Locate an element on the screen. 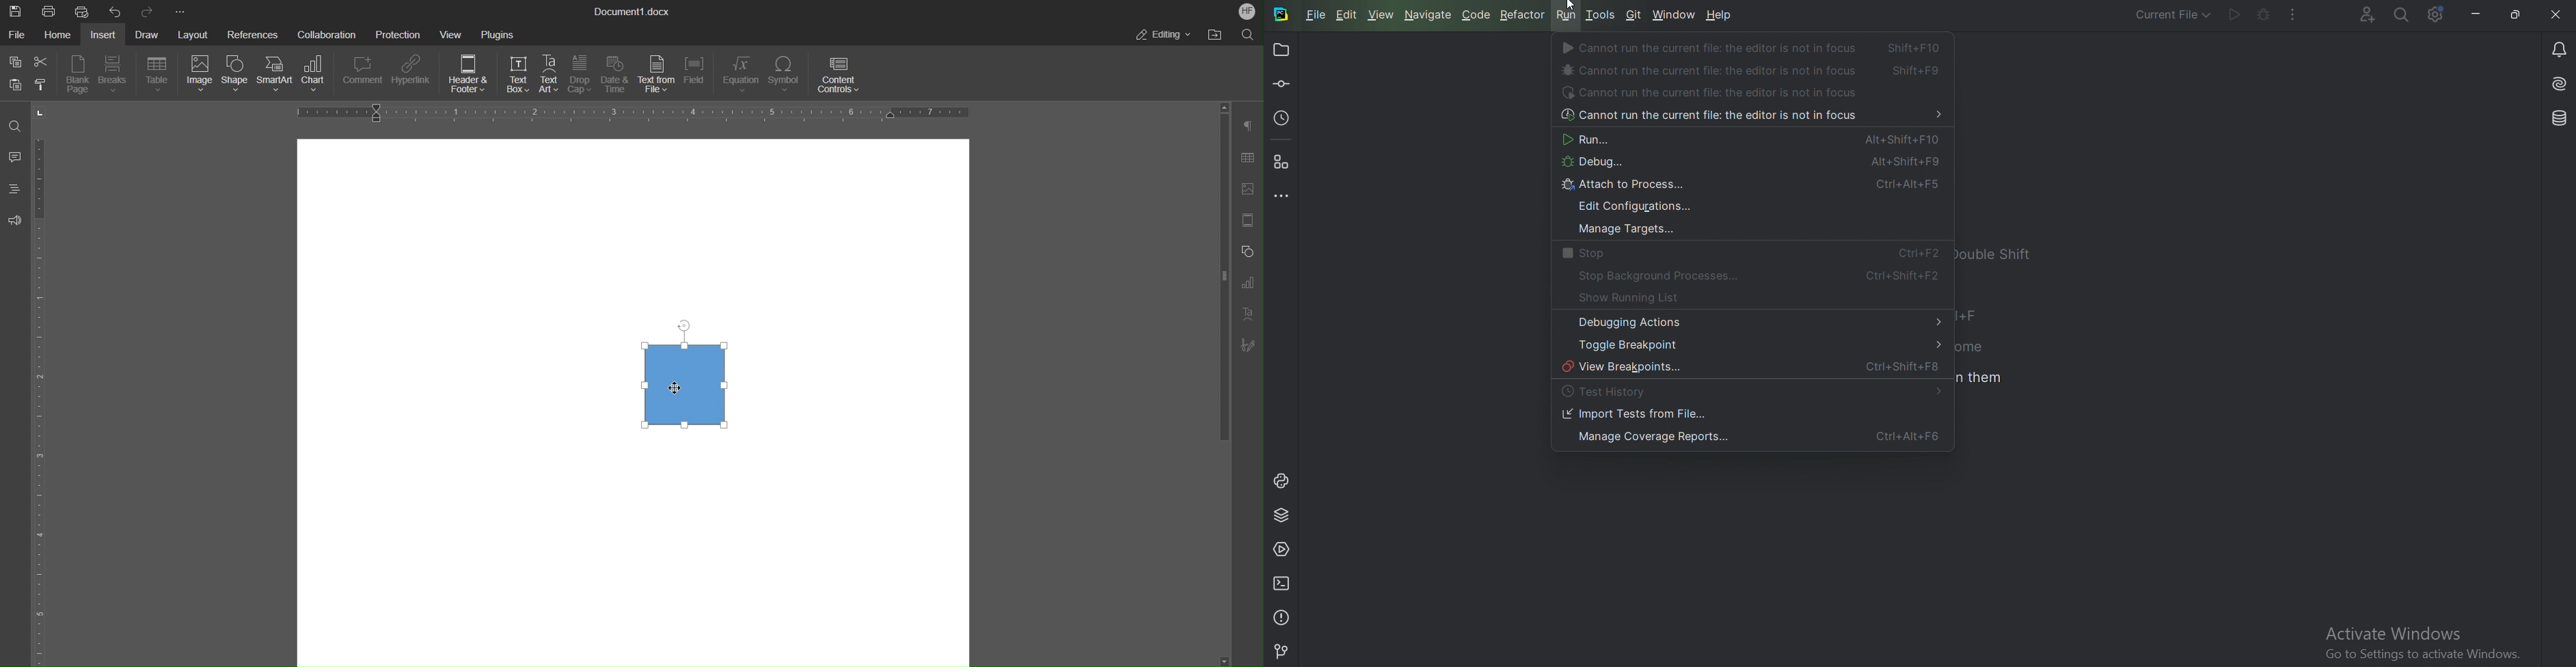 The width and height of the screenshot is (2576, 672). Terminal is located at coordinates (1283, 583).